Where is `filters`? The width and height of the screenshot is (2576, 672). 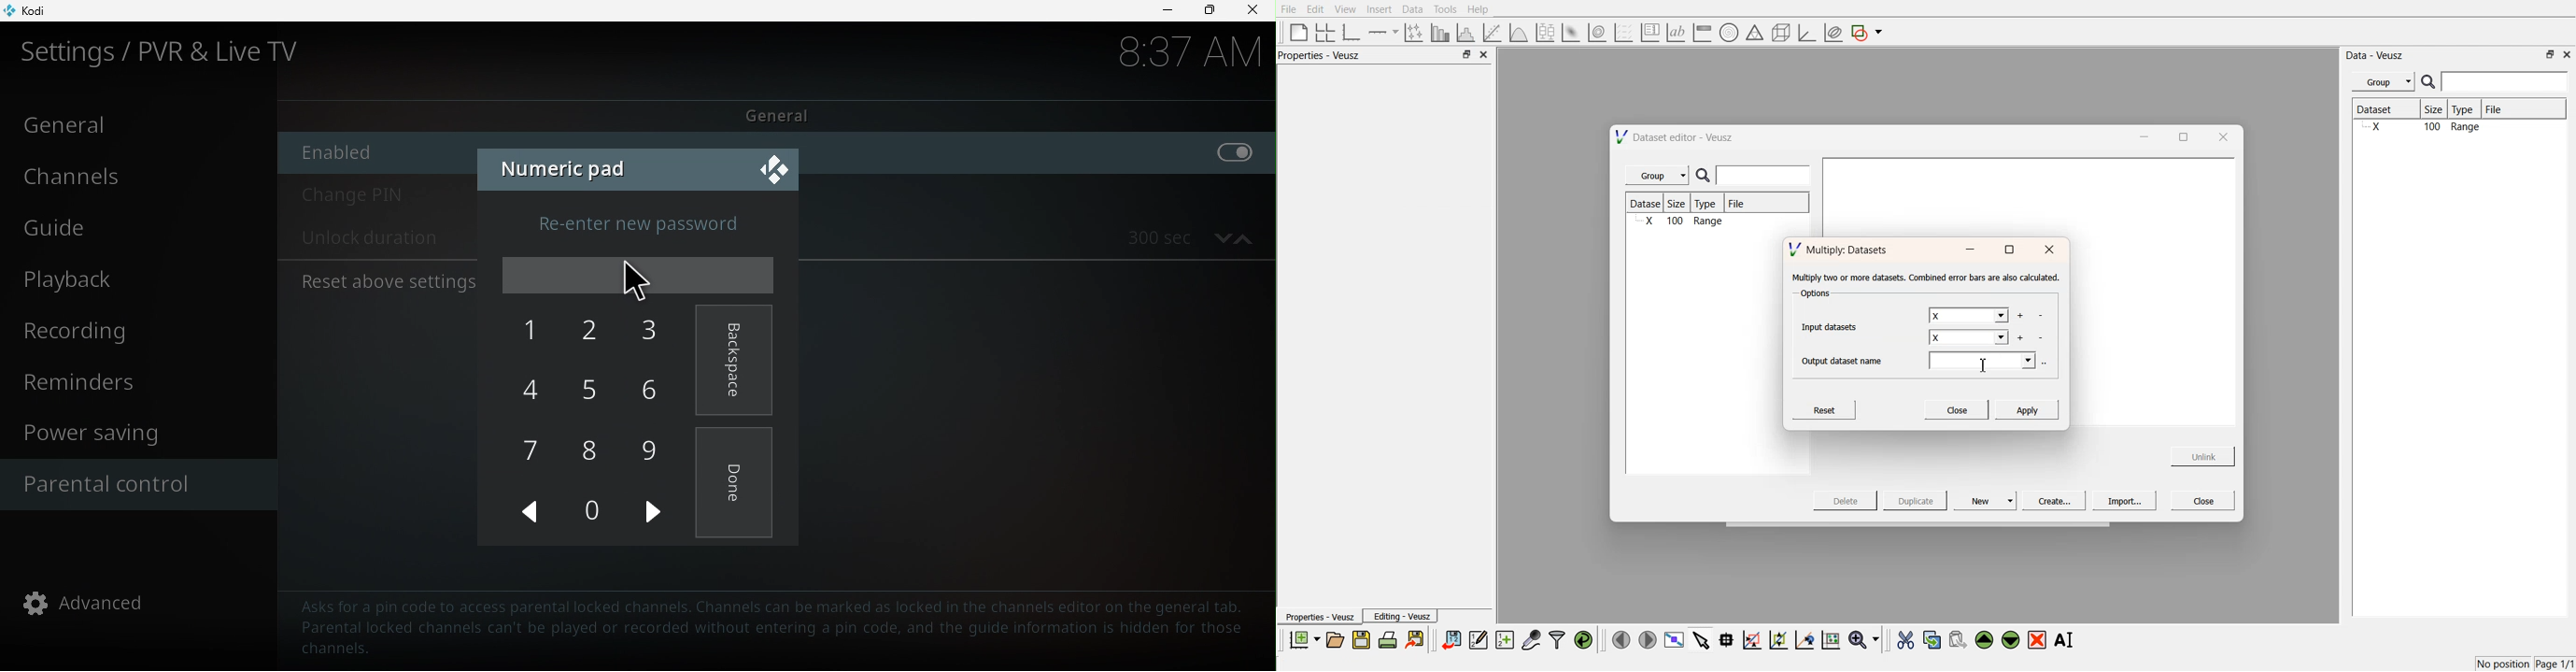
filters is located at coordinates (1556, 640).